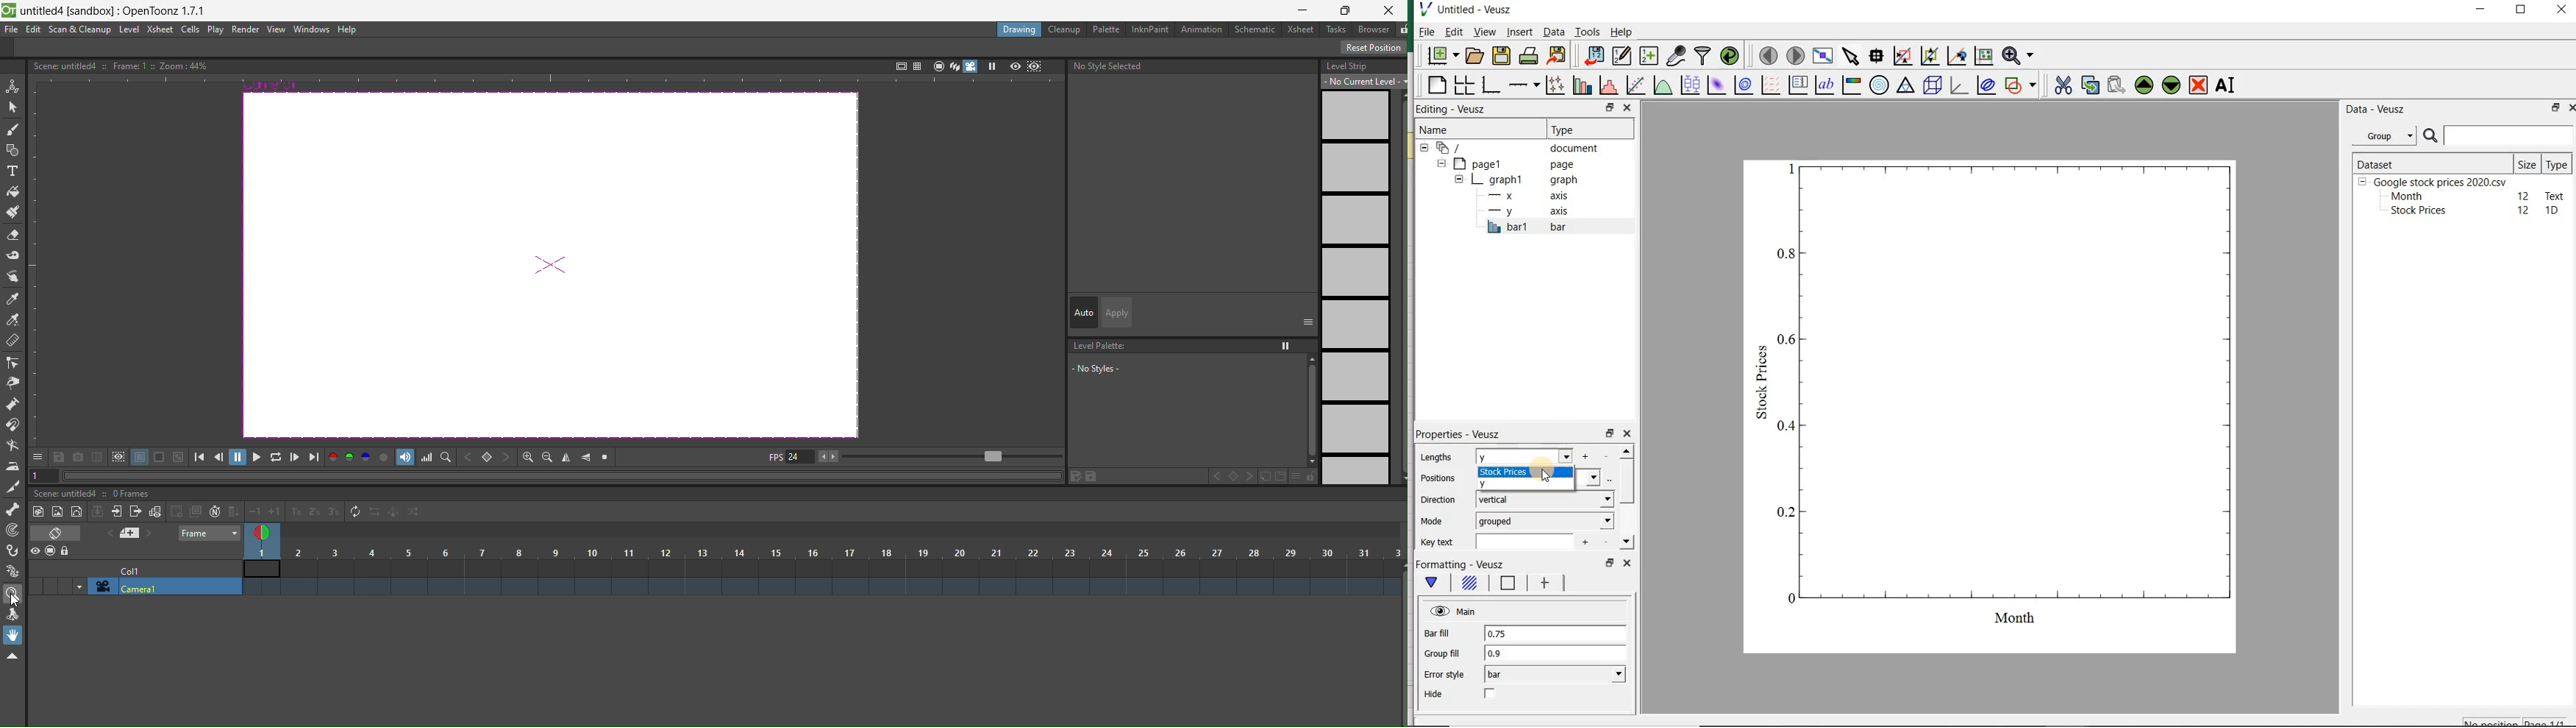 This screenshot has height=728, width=2576. What do you see at coordinates (1902, 56) in the screenshot?
I see `click or draw a rectangle to zoom graph axes` at bounding box center [1902, 56].